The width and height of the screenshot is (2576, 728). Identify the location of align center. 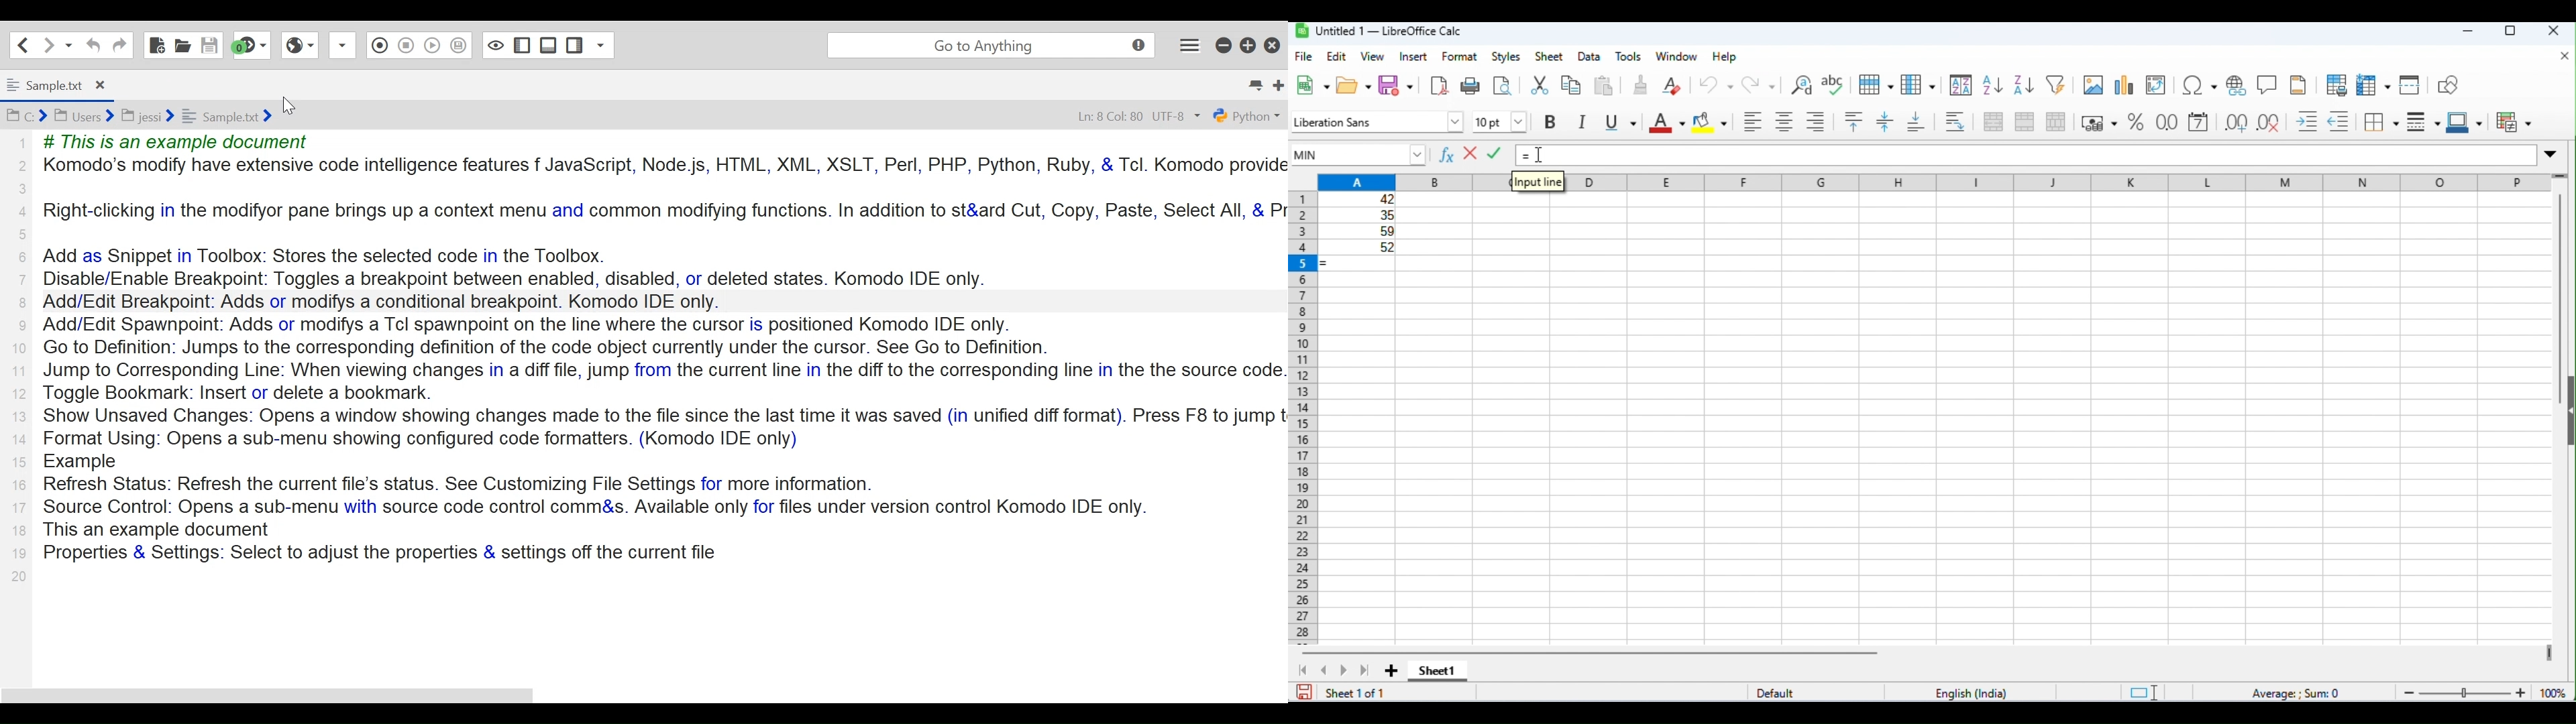
(1783, 121).